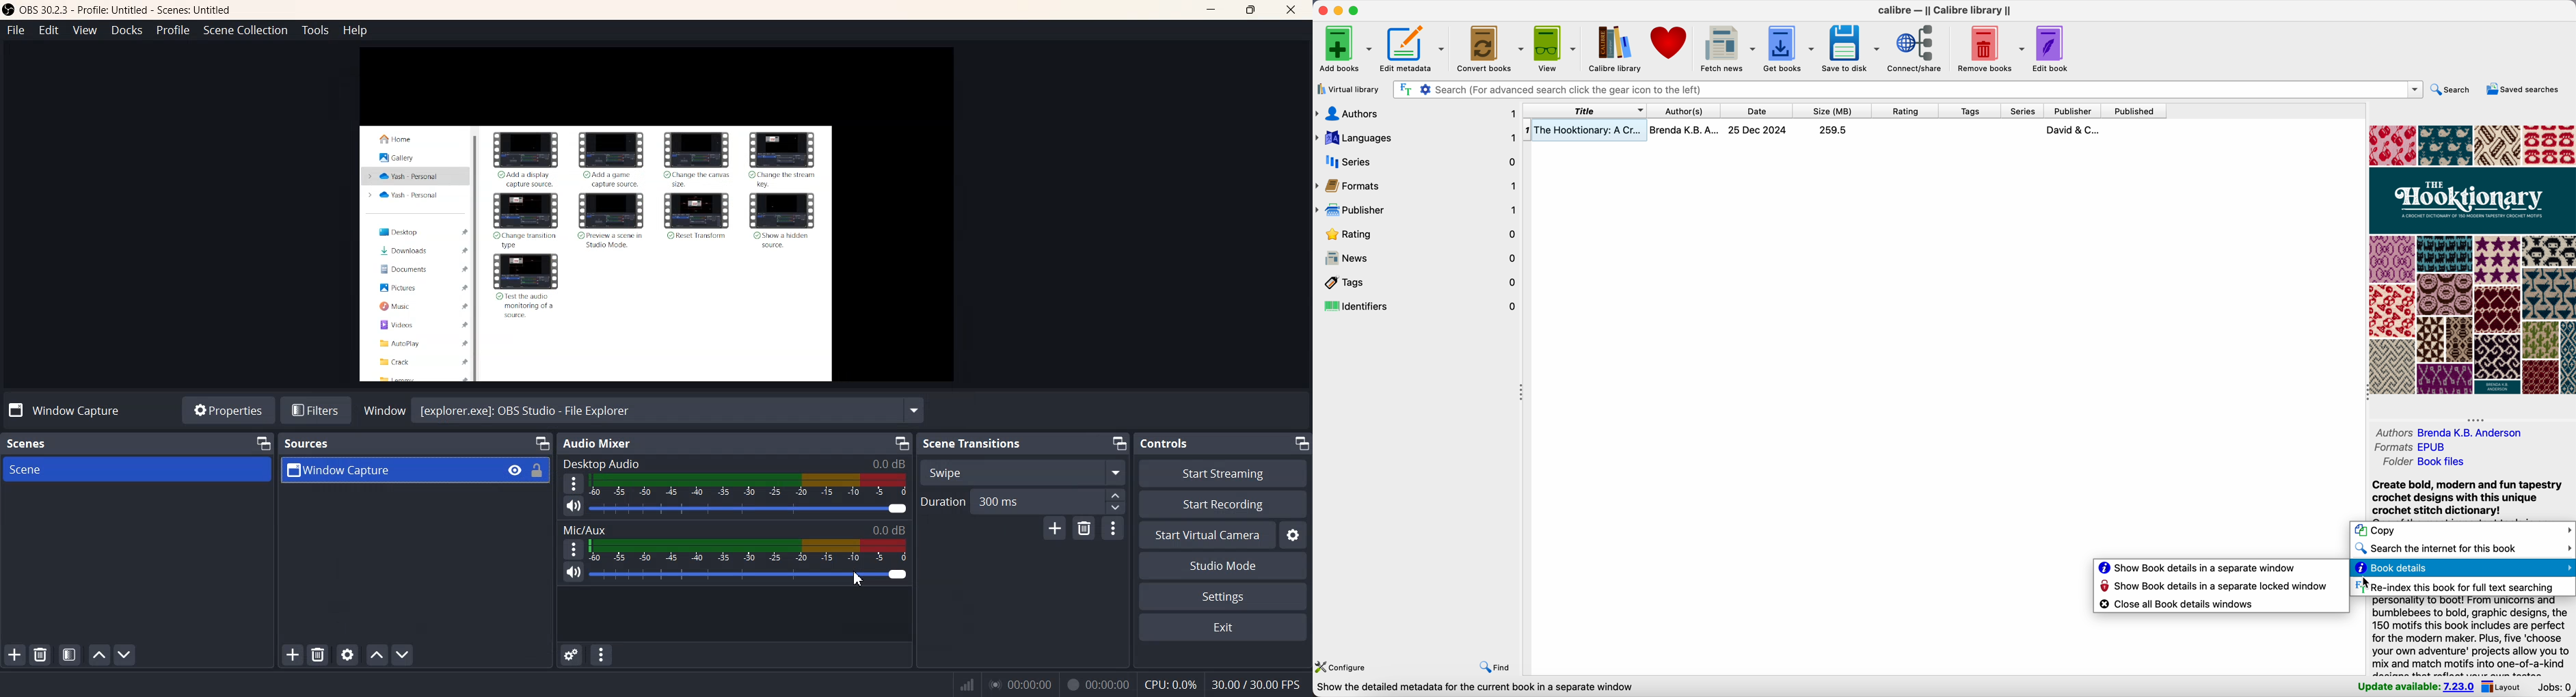 This screenshot has height=700, width=2576. I want to click on 00:00:00, so click(1020, 683).